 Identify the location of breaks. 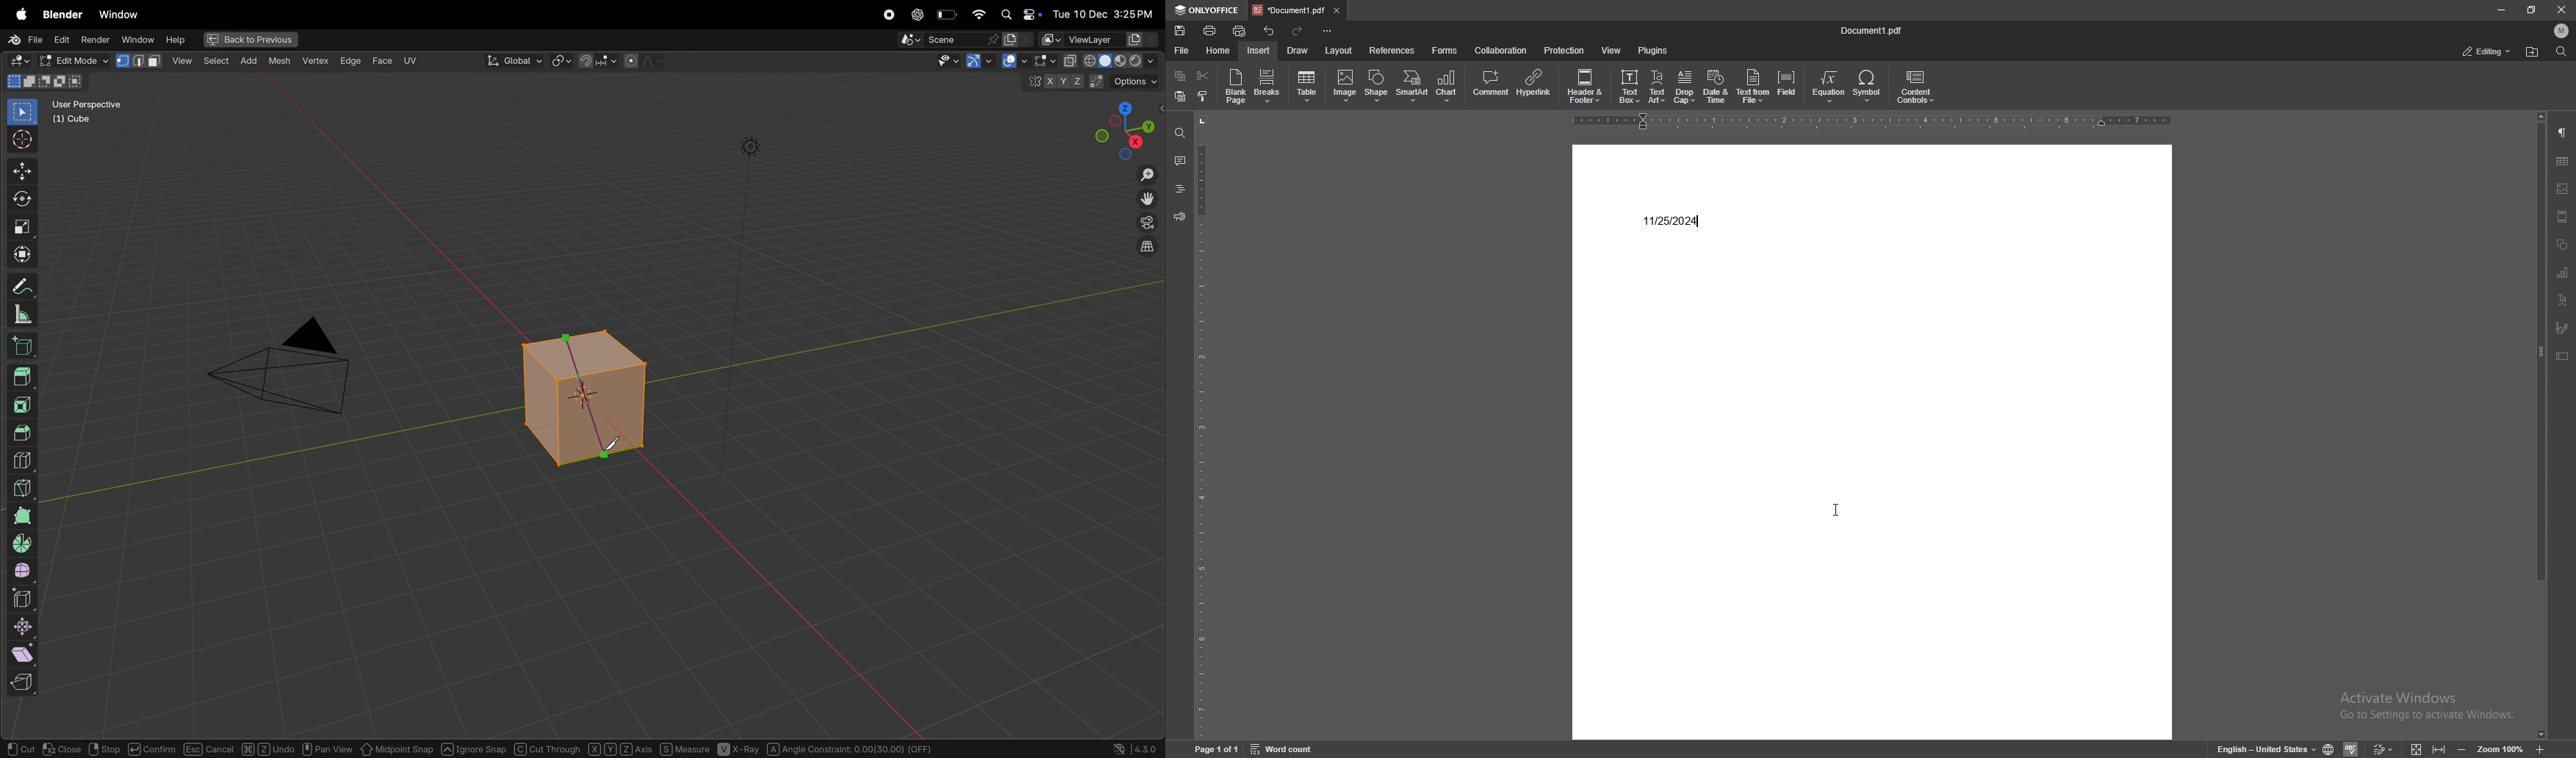
(1268, 86).